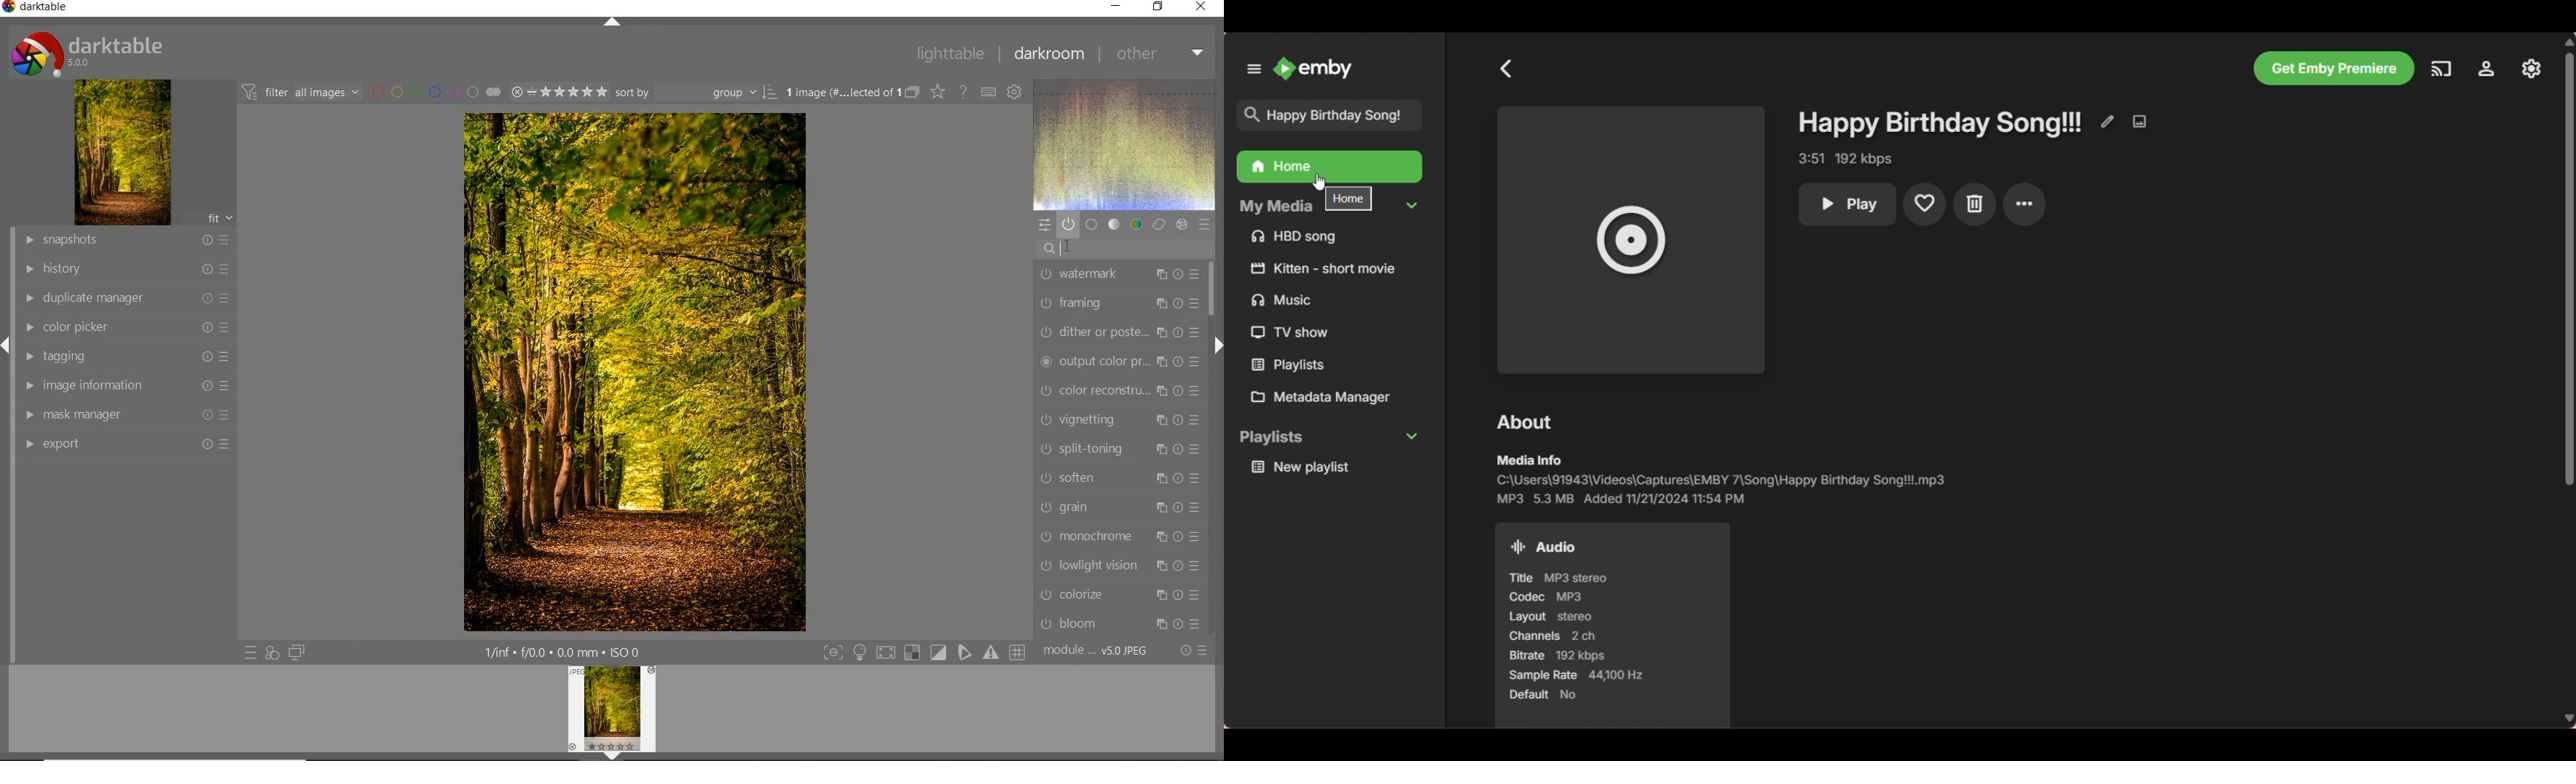  Describe the element at coordinates (1203, 224) in the screenshot. I see `preset` at that location.